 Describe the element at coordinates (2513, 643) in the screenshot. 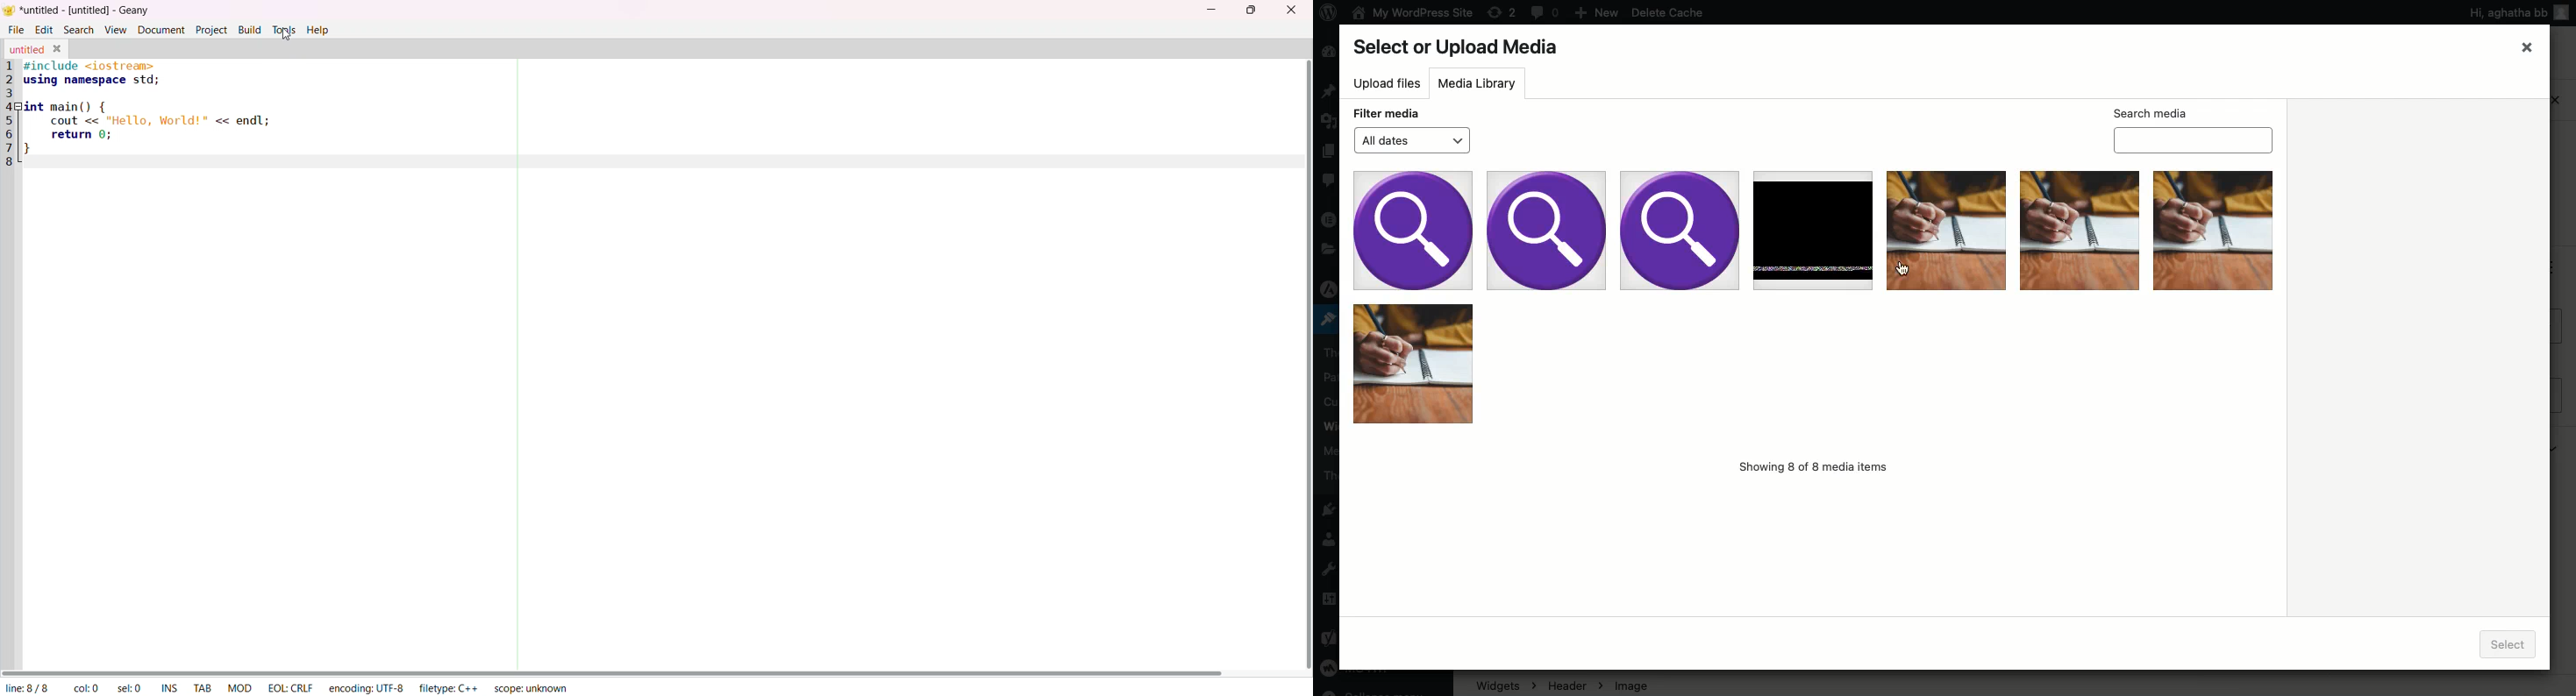

I see `Select` at that location.